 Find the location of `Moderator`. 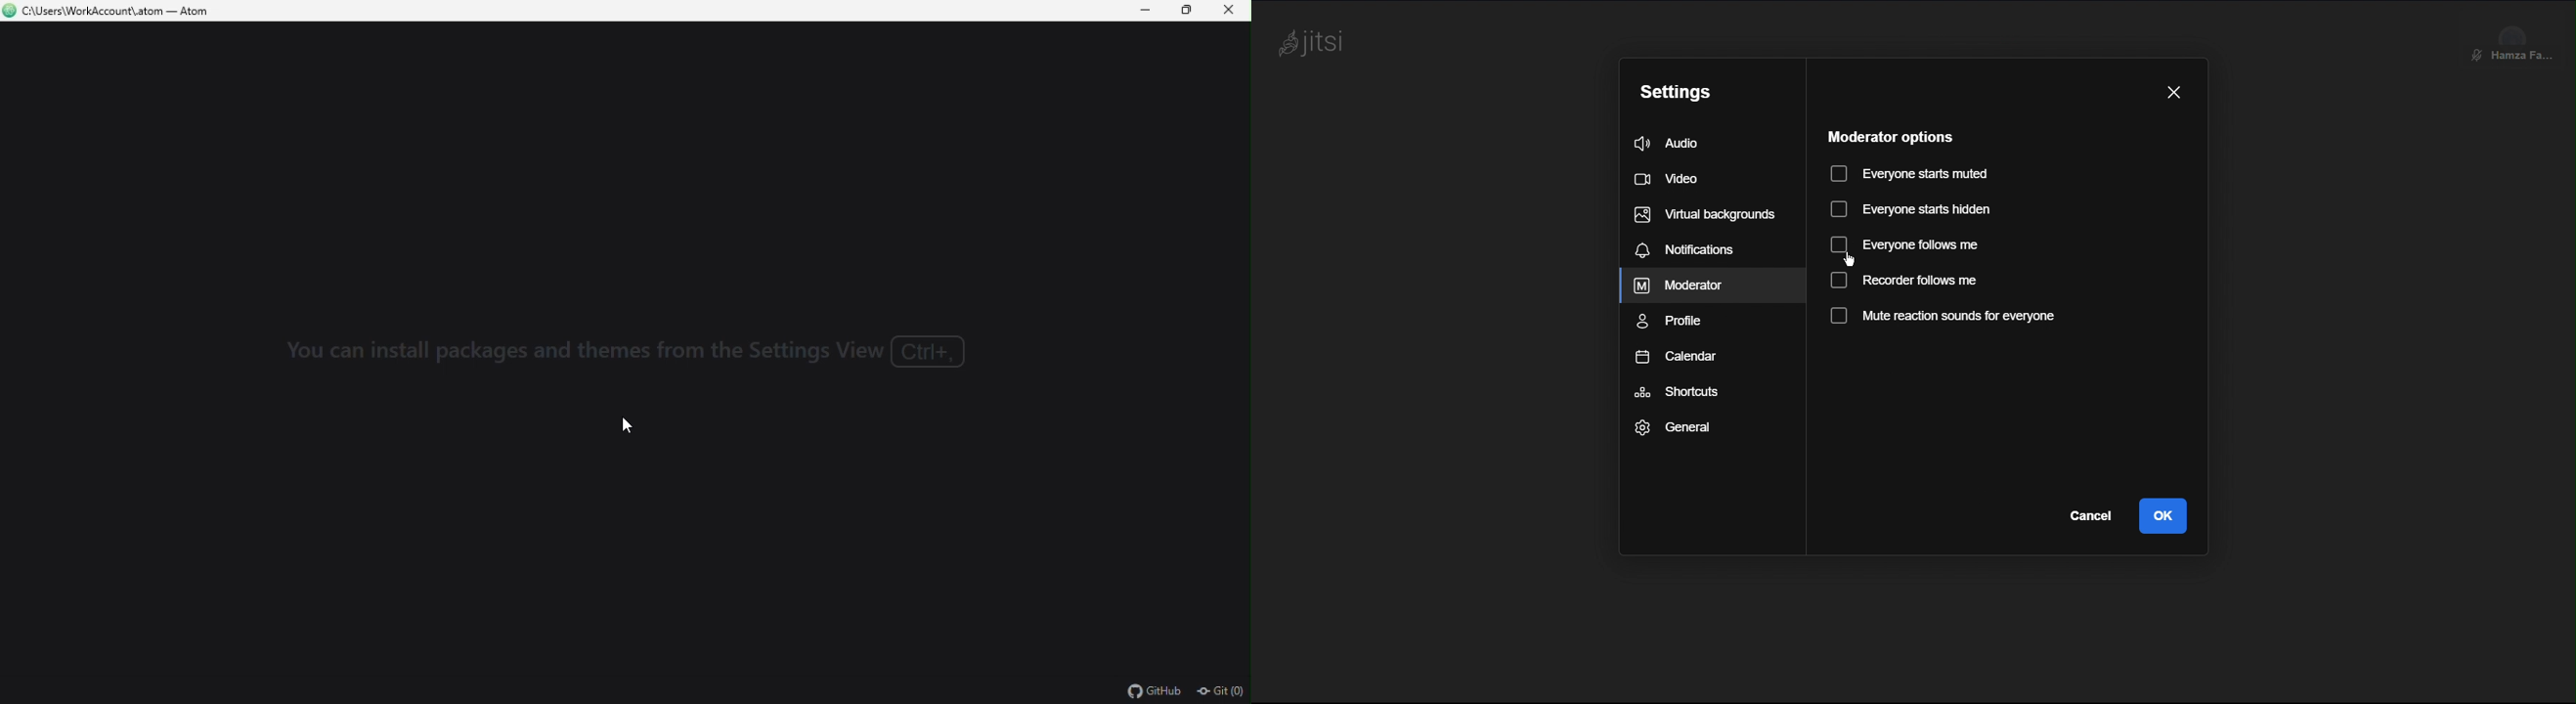

Moderator is located at coordinates (1681, 286).